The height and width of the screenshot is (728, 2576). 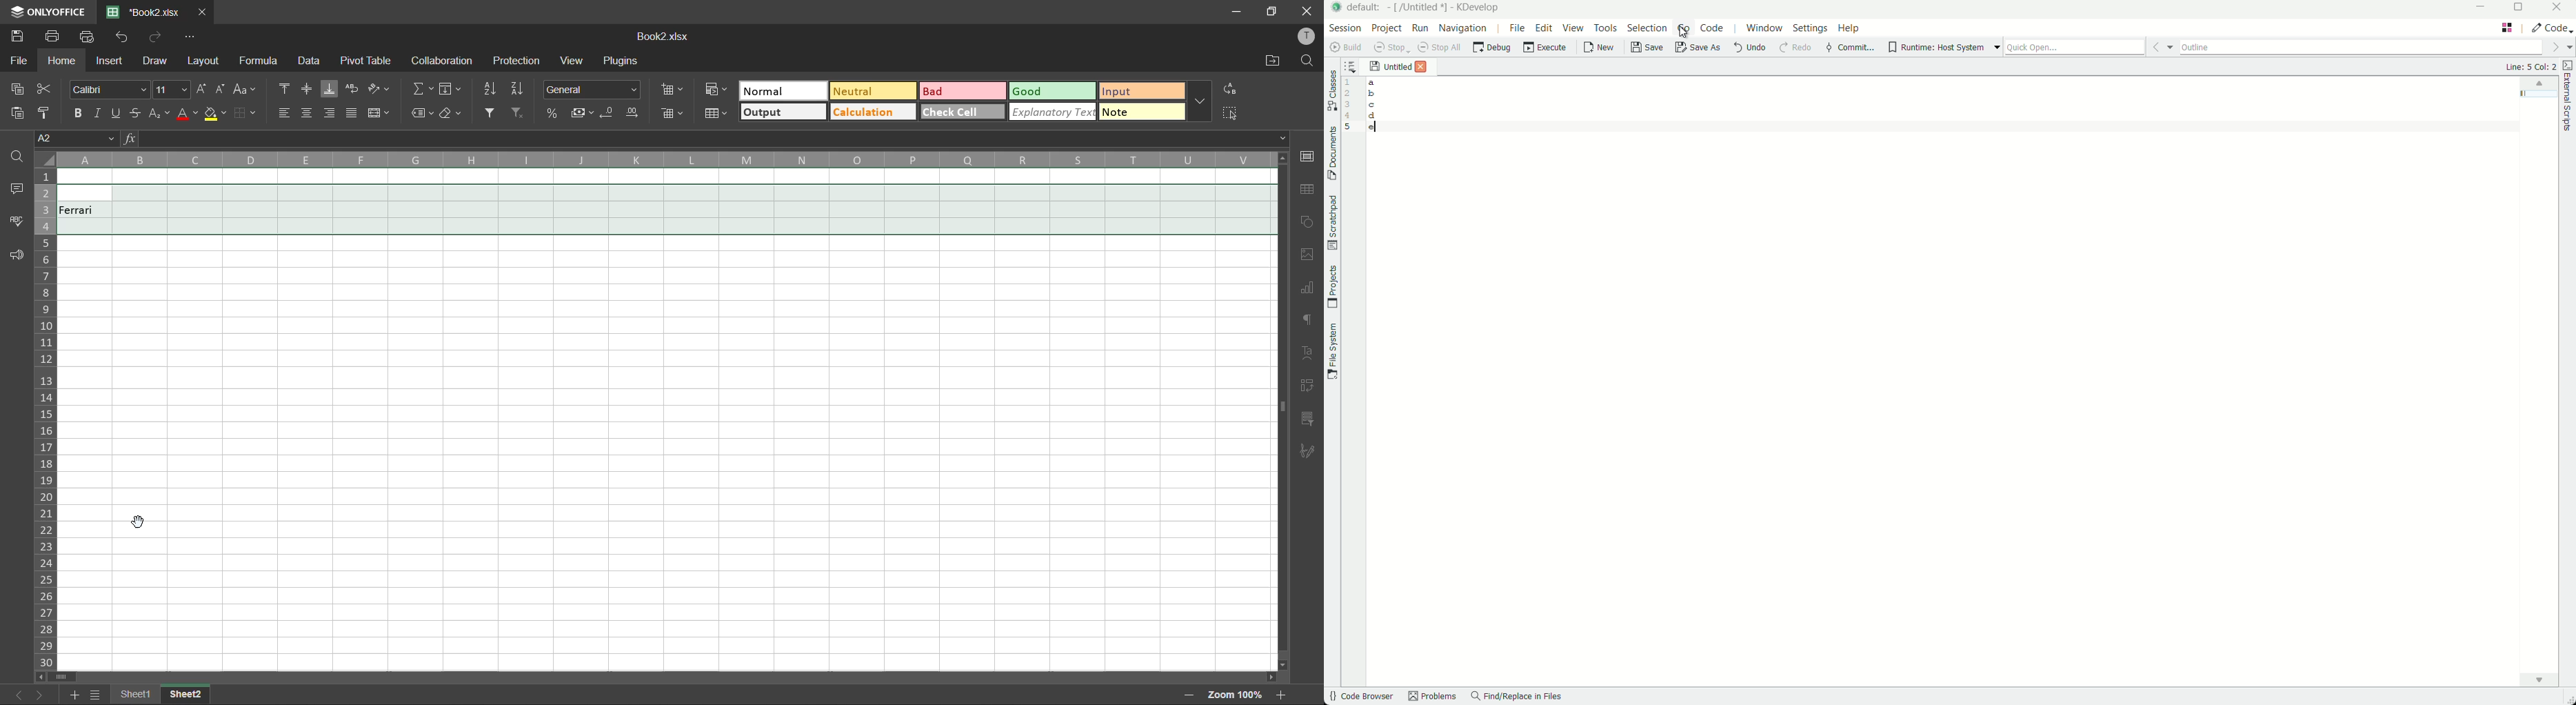 What do you see at coordinates (1307, 12) in the screenshot?
I see `close` at bounding box center [1307, 12].